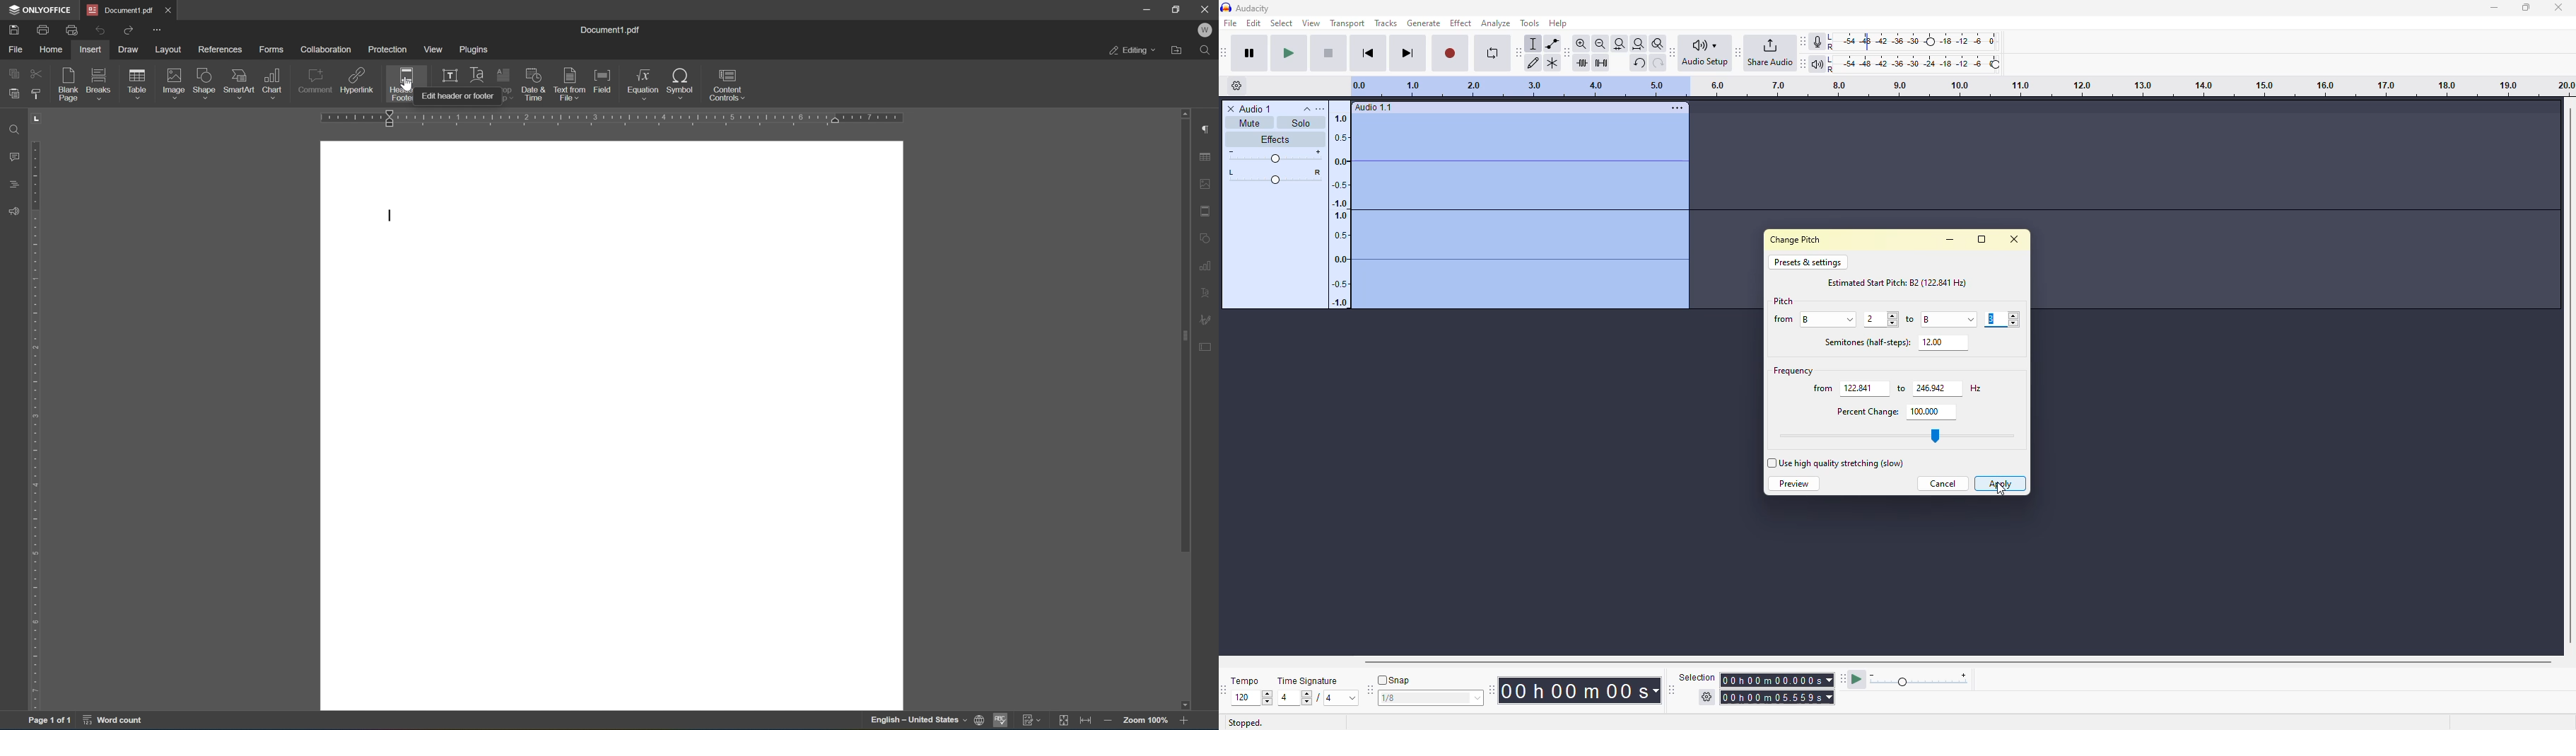 Image resolution: width=2576 pixels, height=756 pixels. I want to click on share audio toolbar, so click(1737, 52).